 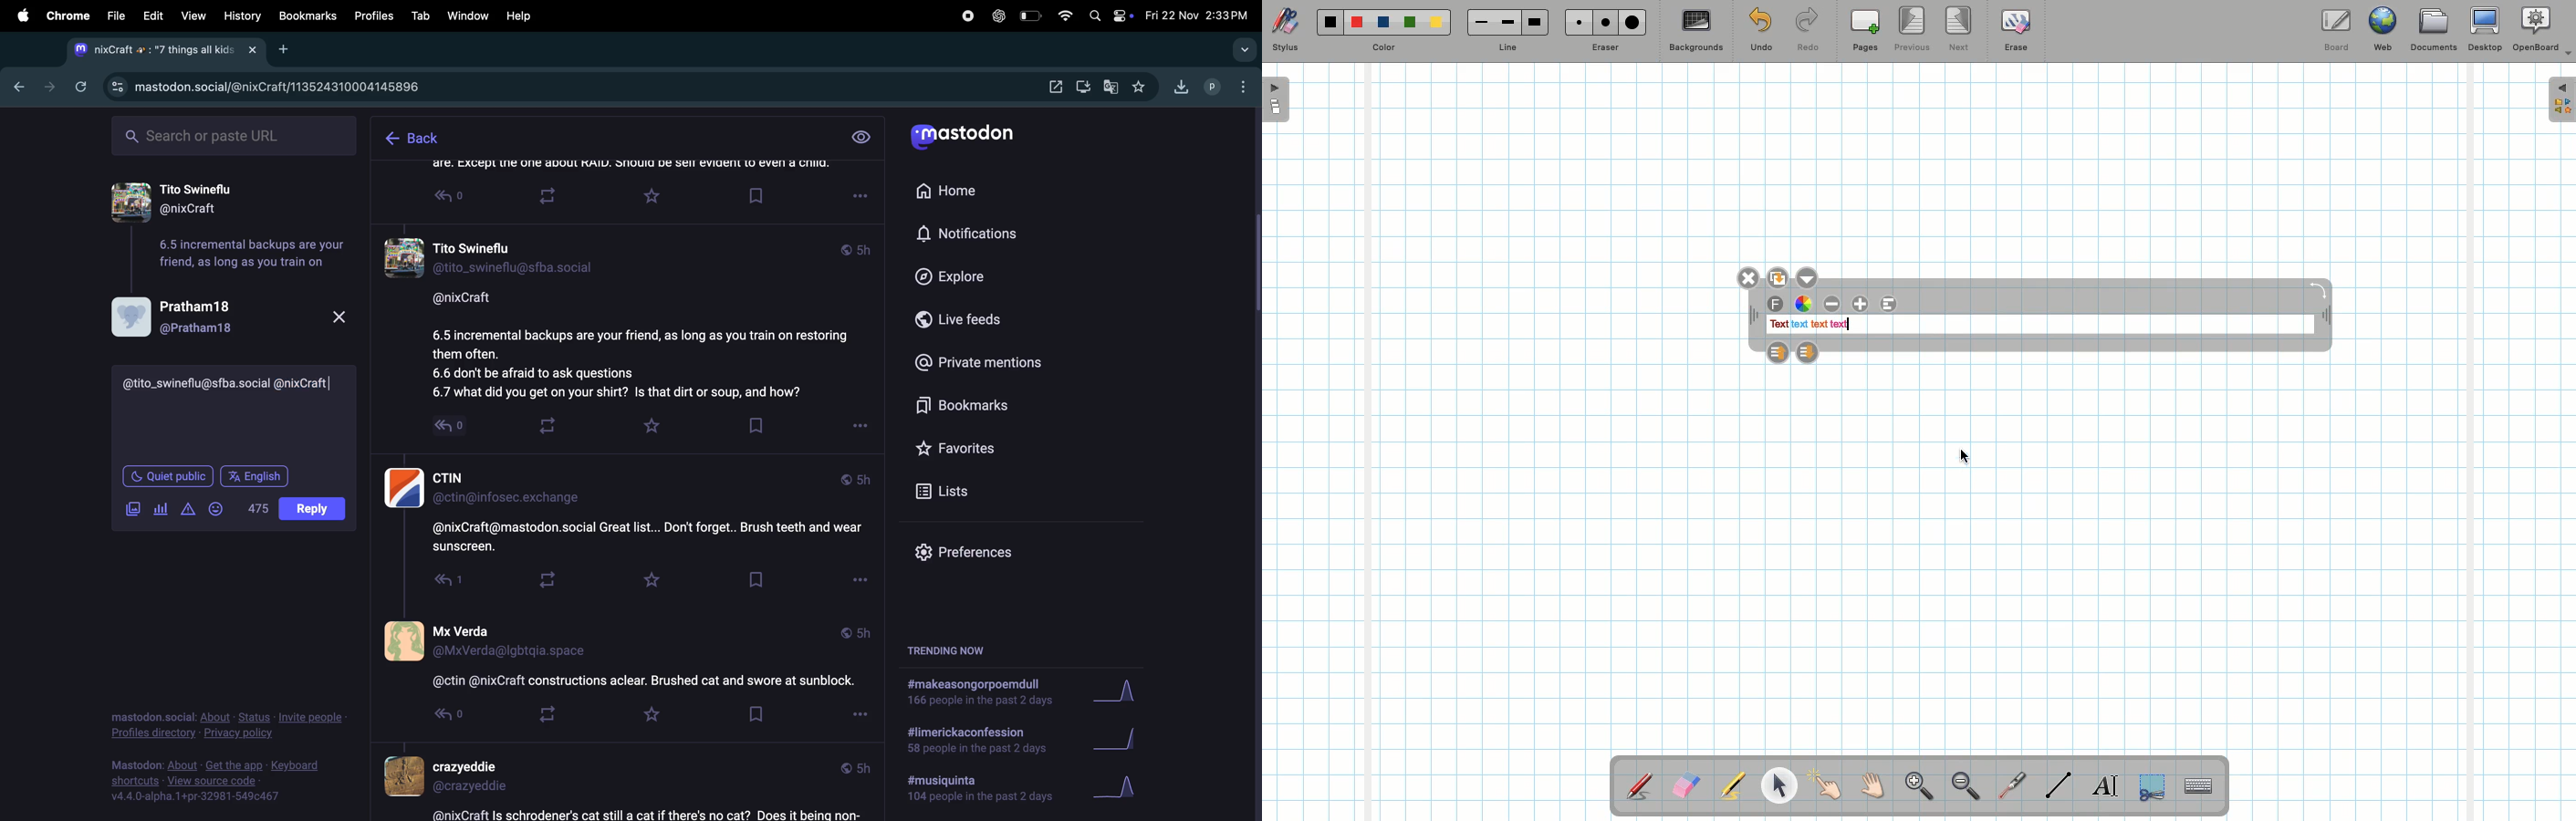 What do you see at coordinates (224, 508) in the screenshot?
I see `emoji` at bounding box center [224, 508].